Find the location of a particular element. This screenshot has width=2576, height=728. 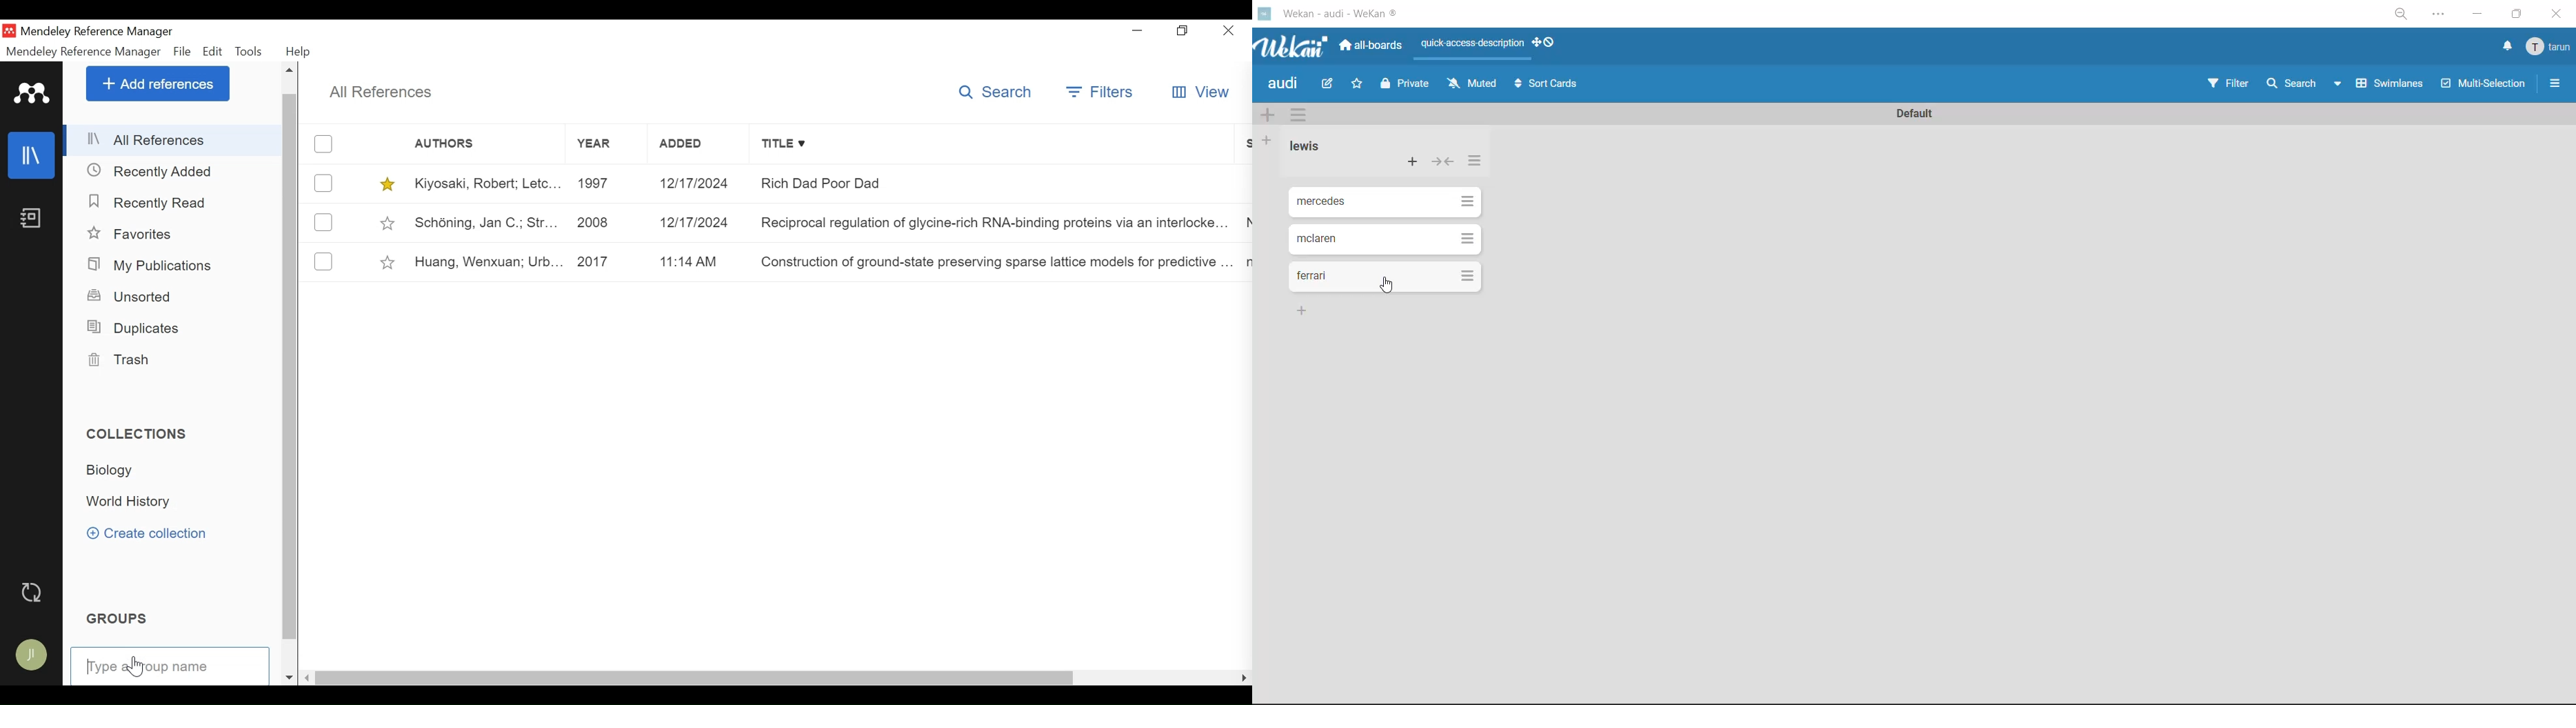

Authors is located at coordinates (470, 145).